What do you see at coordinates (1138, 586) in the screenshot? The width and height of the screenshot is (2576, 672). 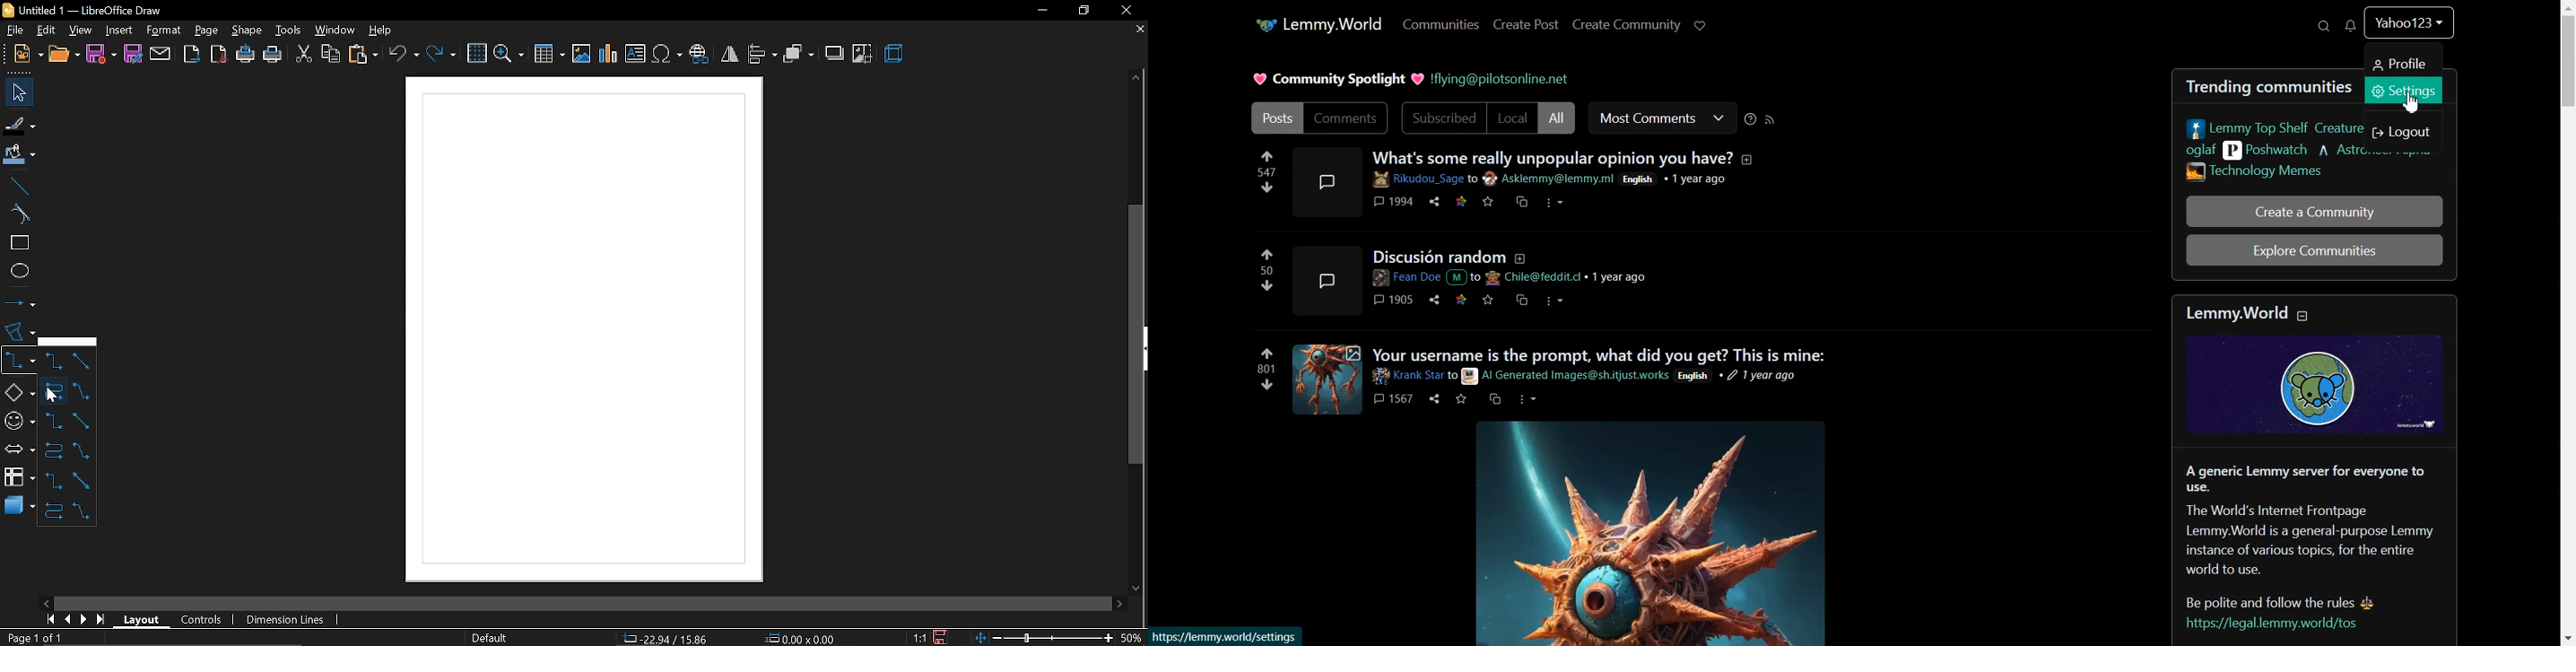 I see `move down` at bounding box center [1138, 586].